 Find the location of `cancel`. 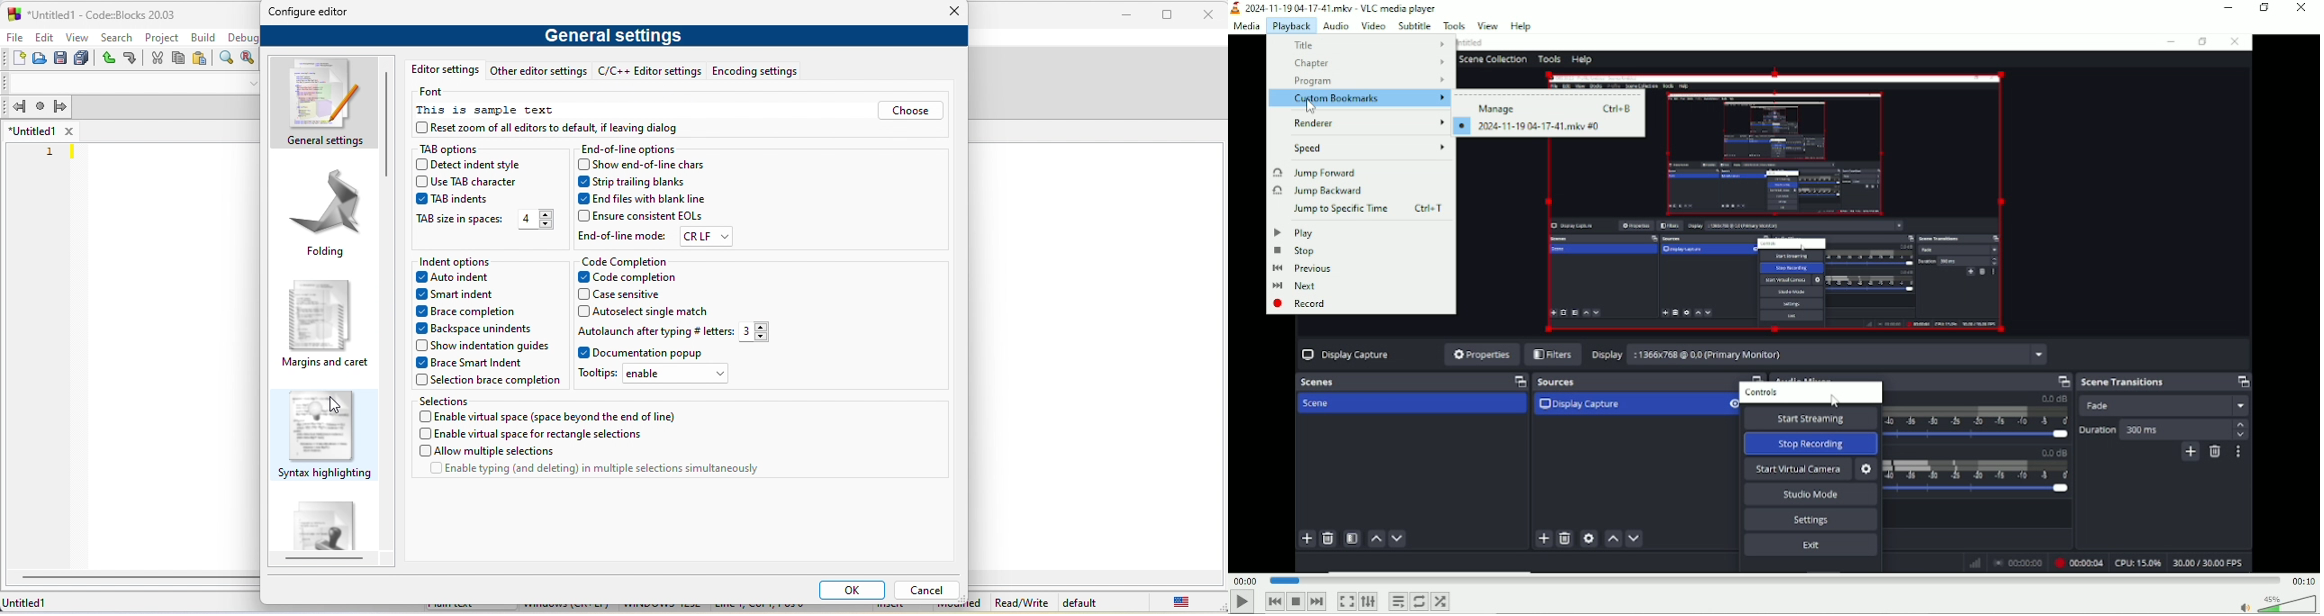

cancel is located at coordinates (925, 589).